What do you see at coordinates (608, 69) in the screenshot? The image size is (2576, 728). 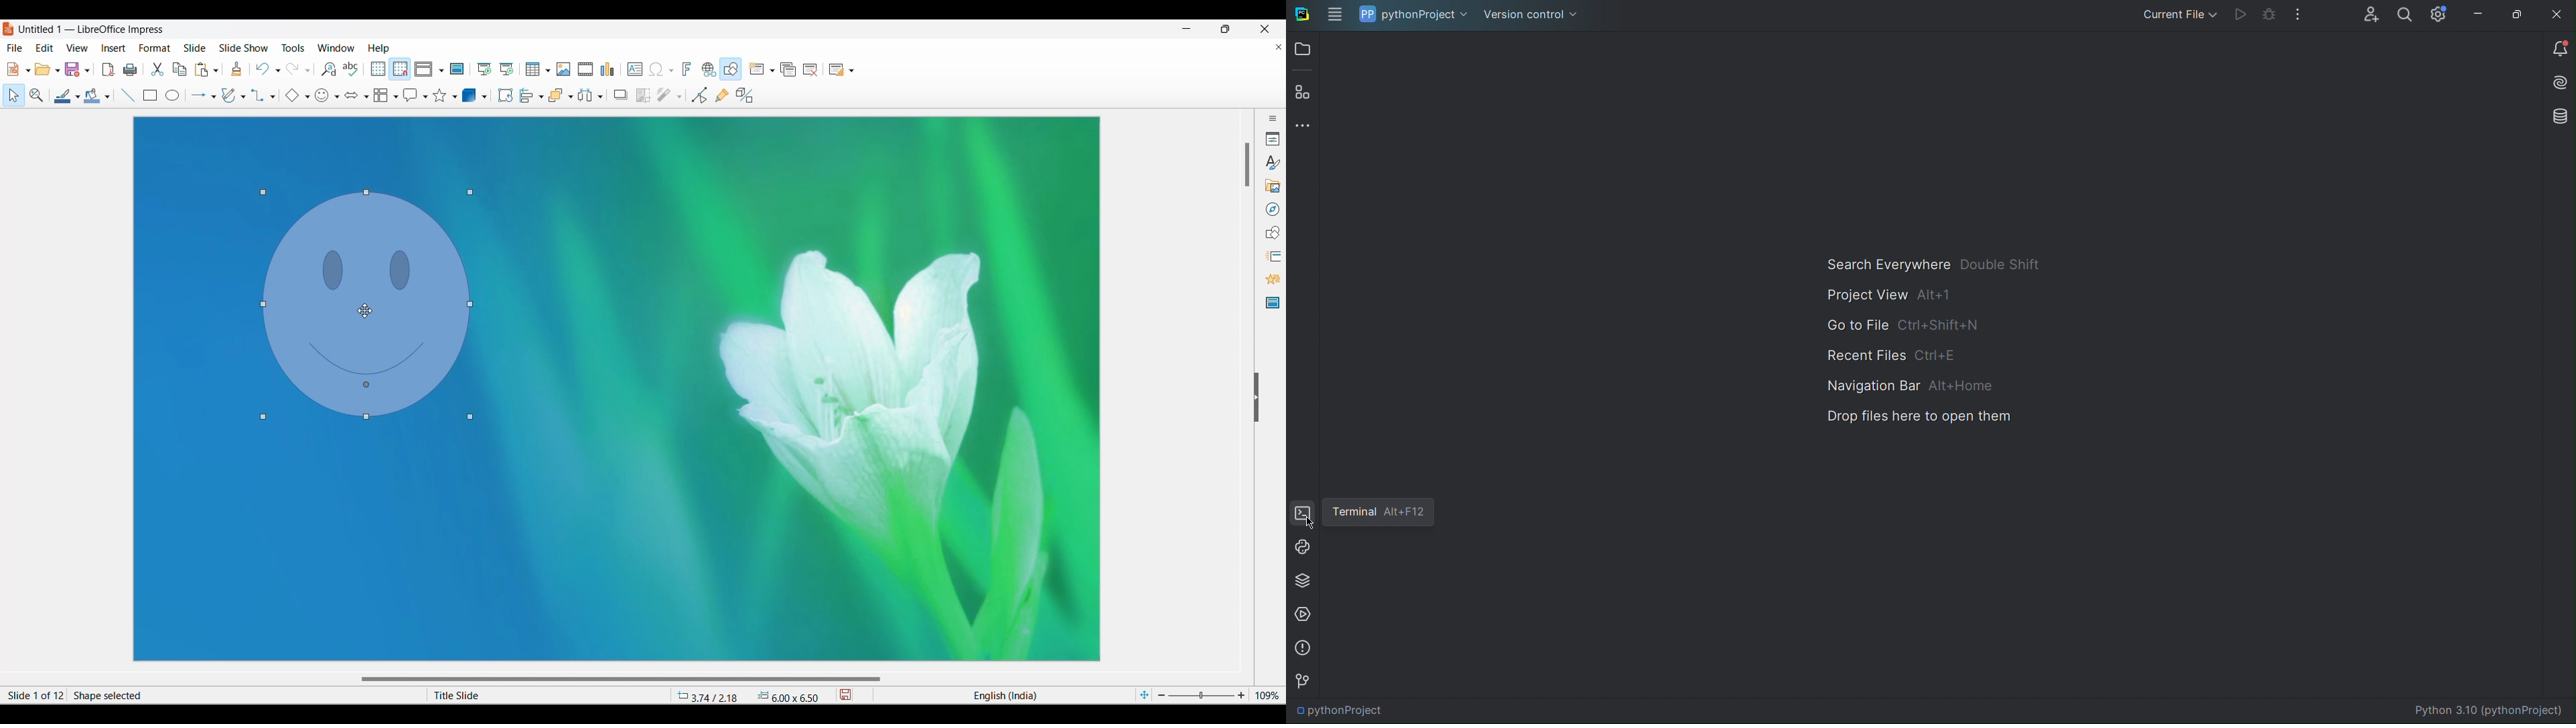 I see `Insert chart` at bounding box center [608, 69].